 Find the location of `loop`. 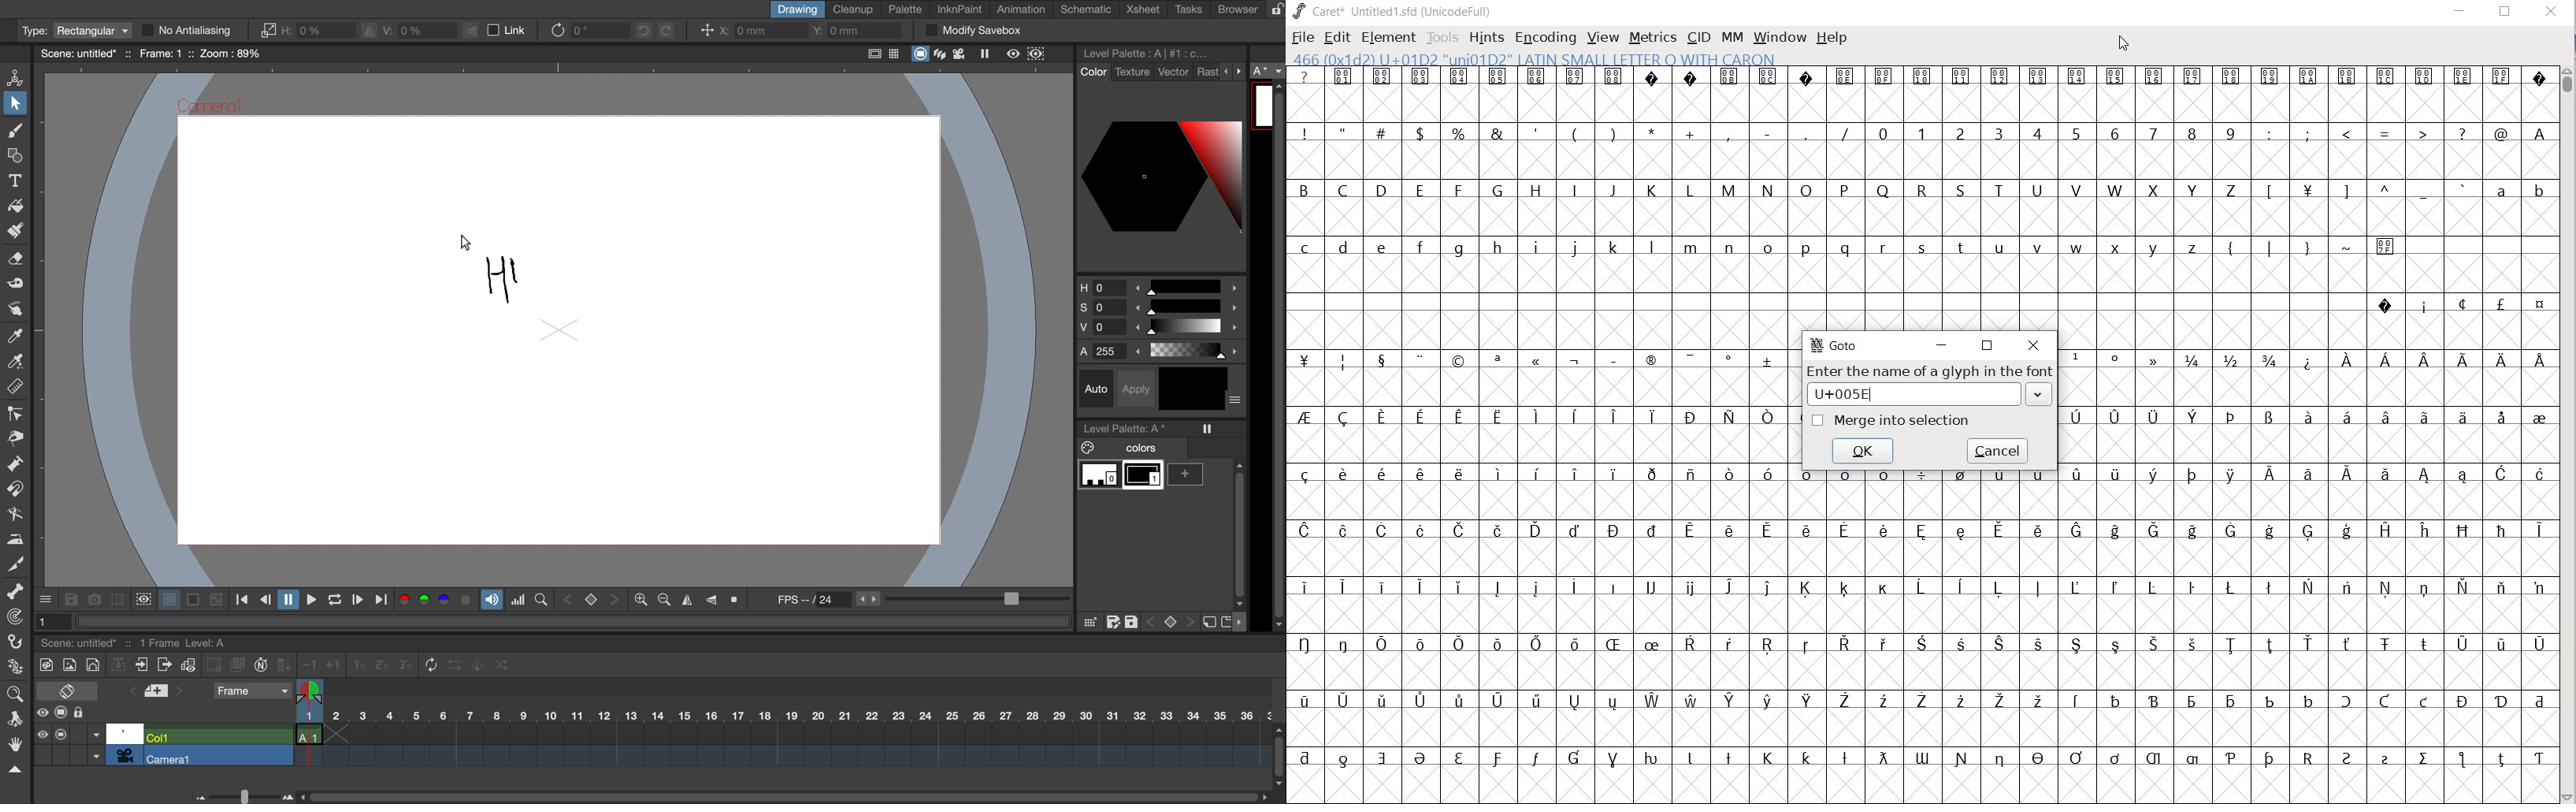

loop is located at coordinates (330, 600).